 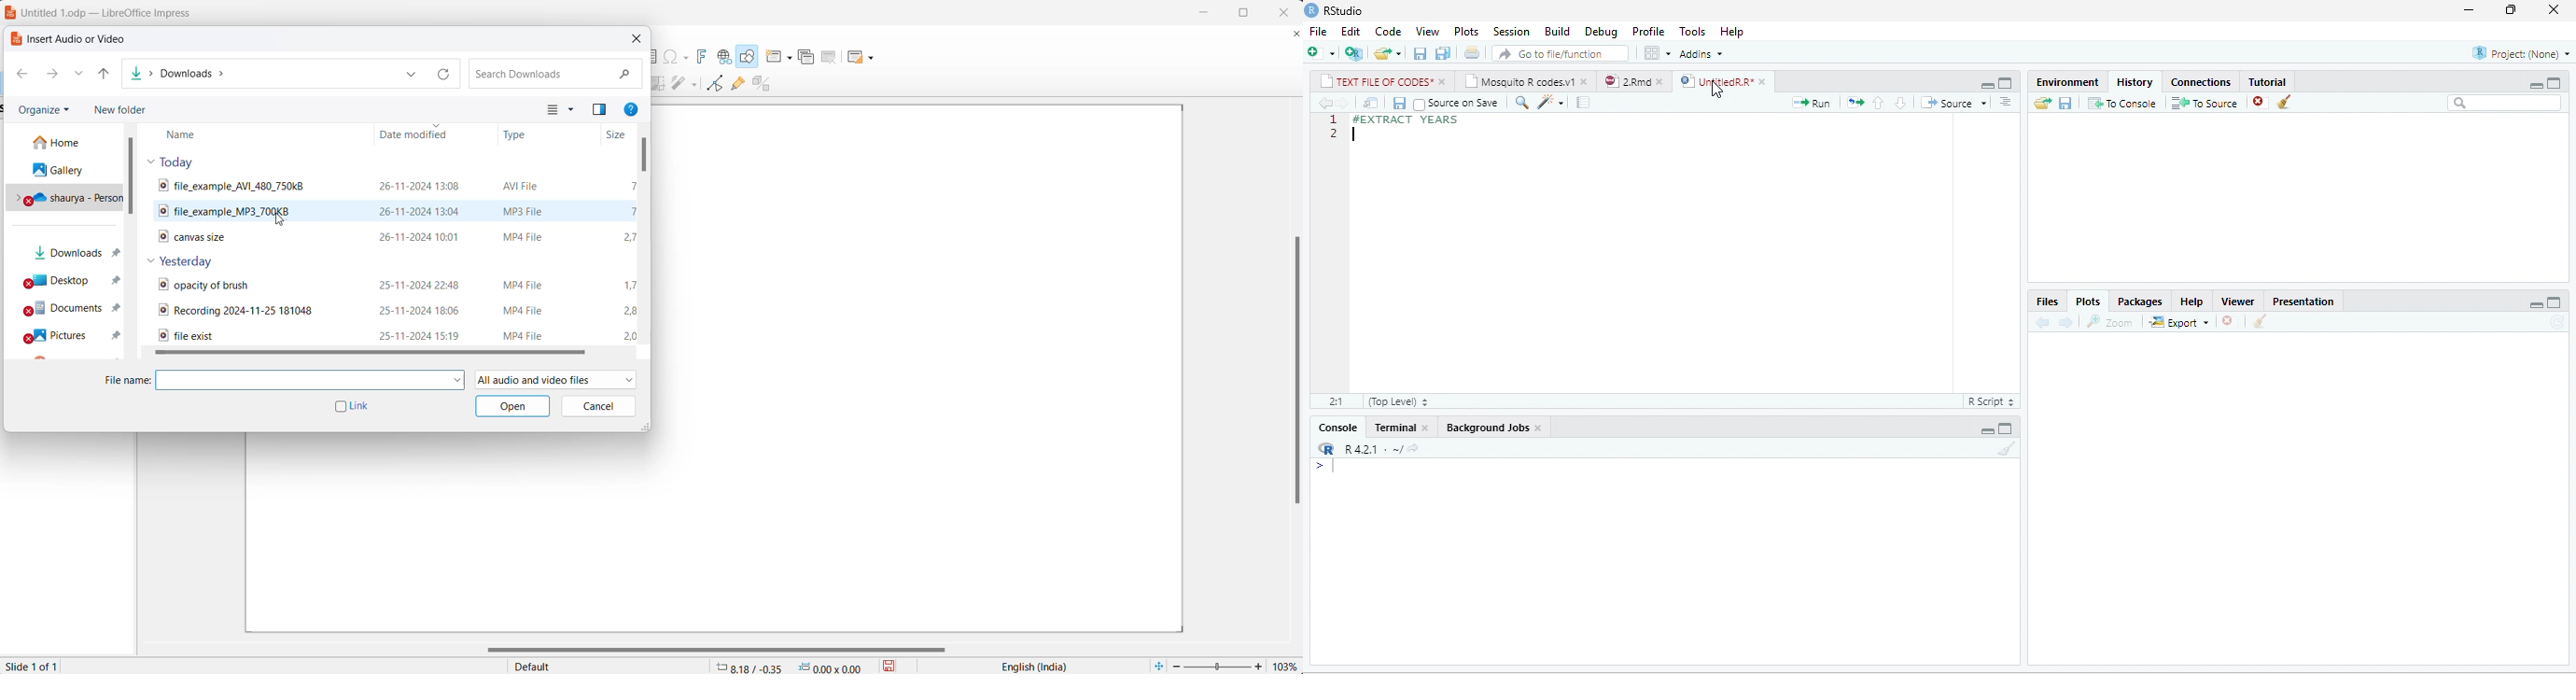 What do you see at coordinates (639, 37) in the screenshot?
I see `close` at bounding box center [639, 37].